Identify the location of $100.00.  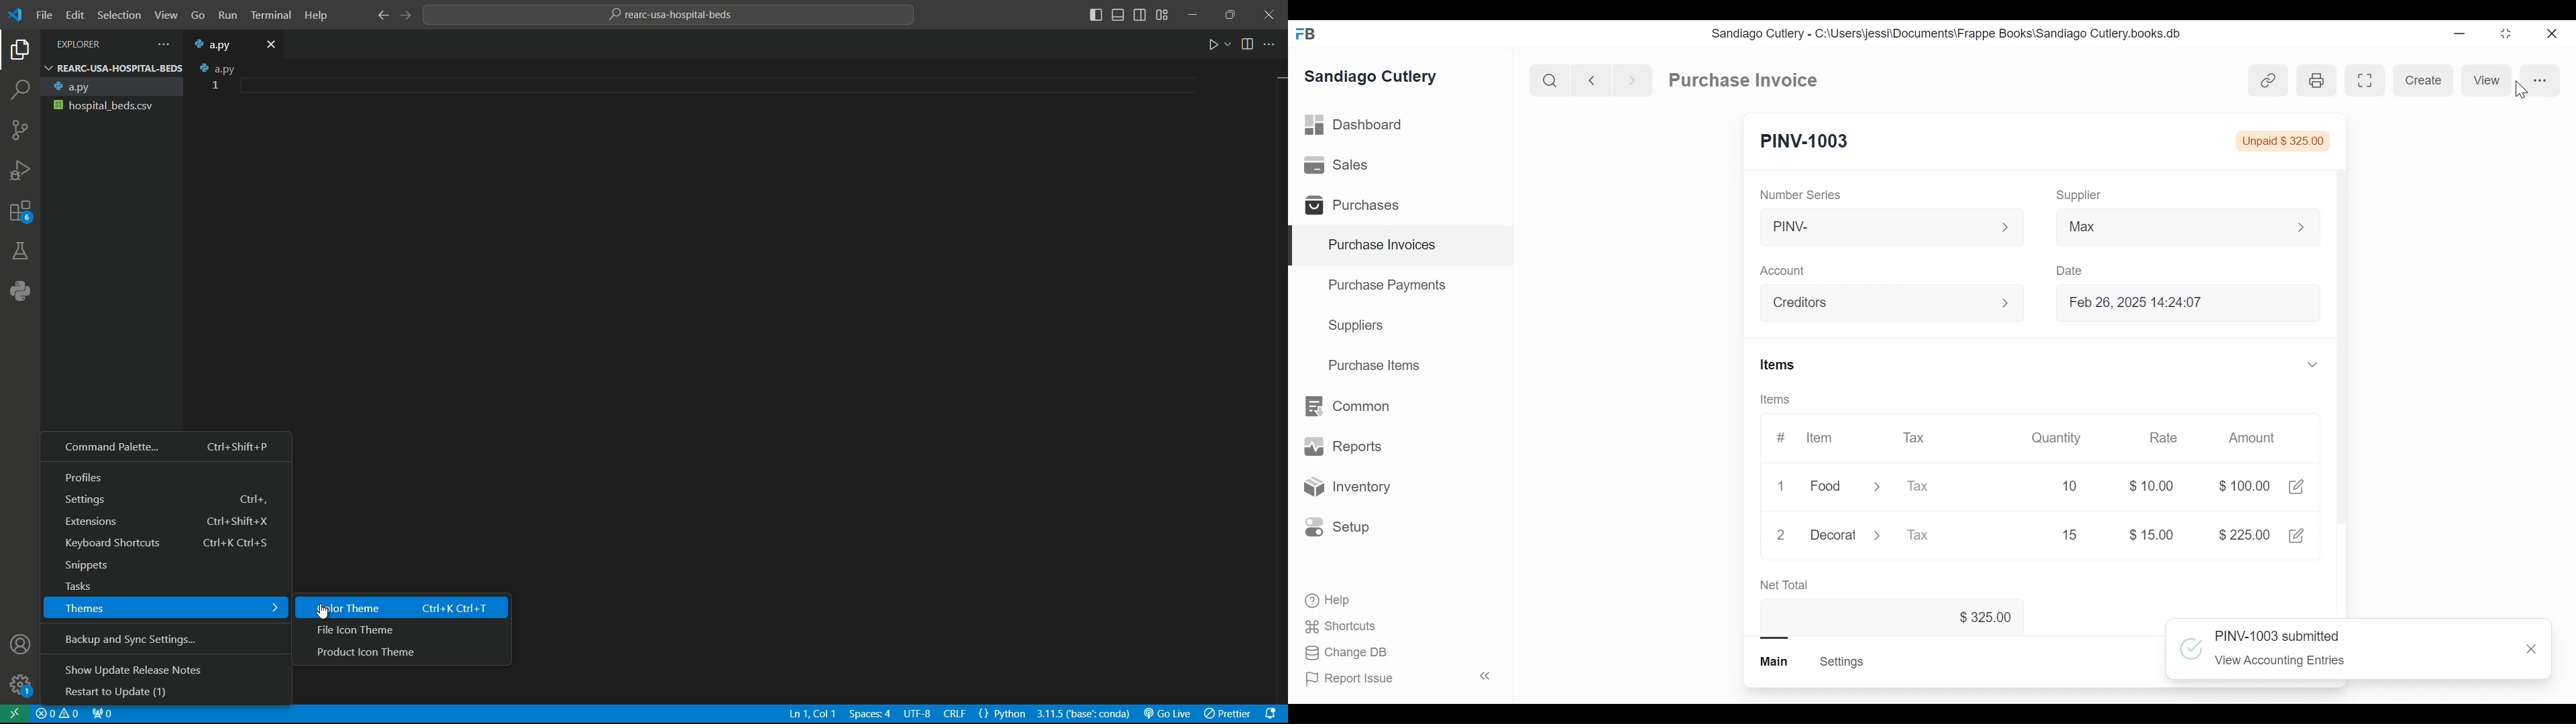
(2246, 485).